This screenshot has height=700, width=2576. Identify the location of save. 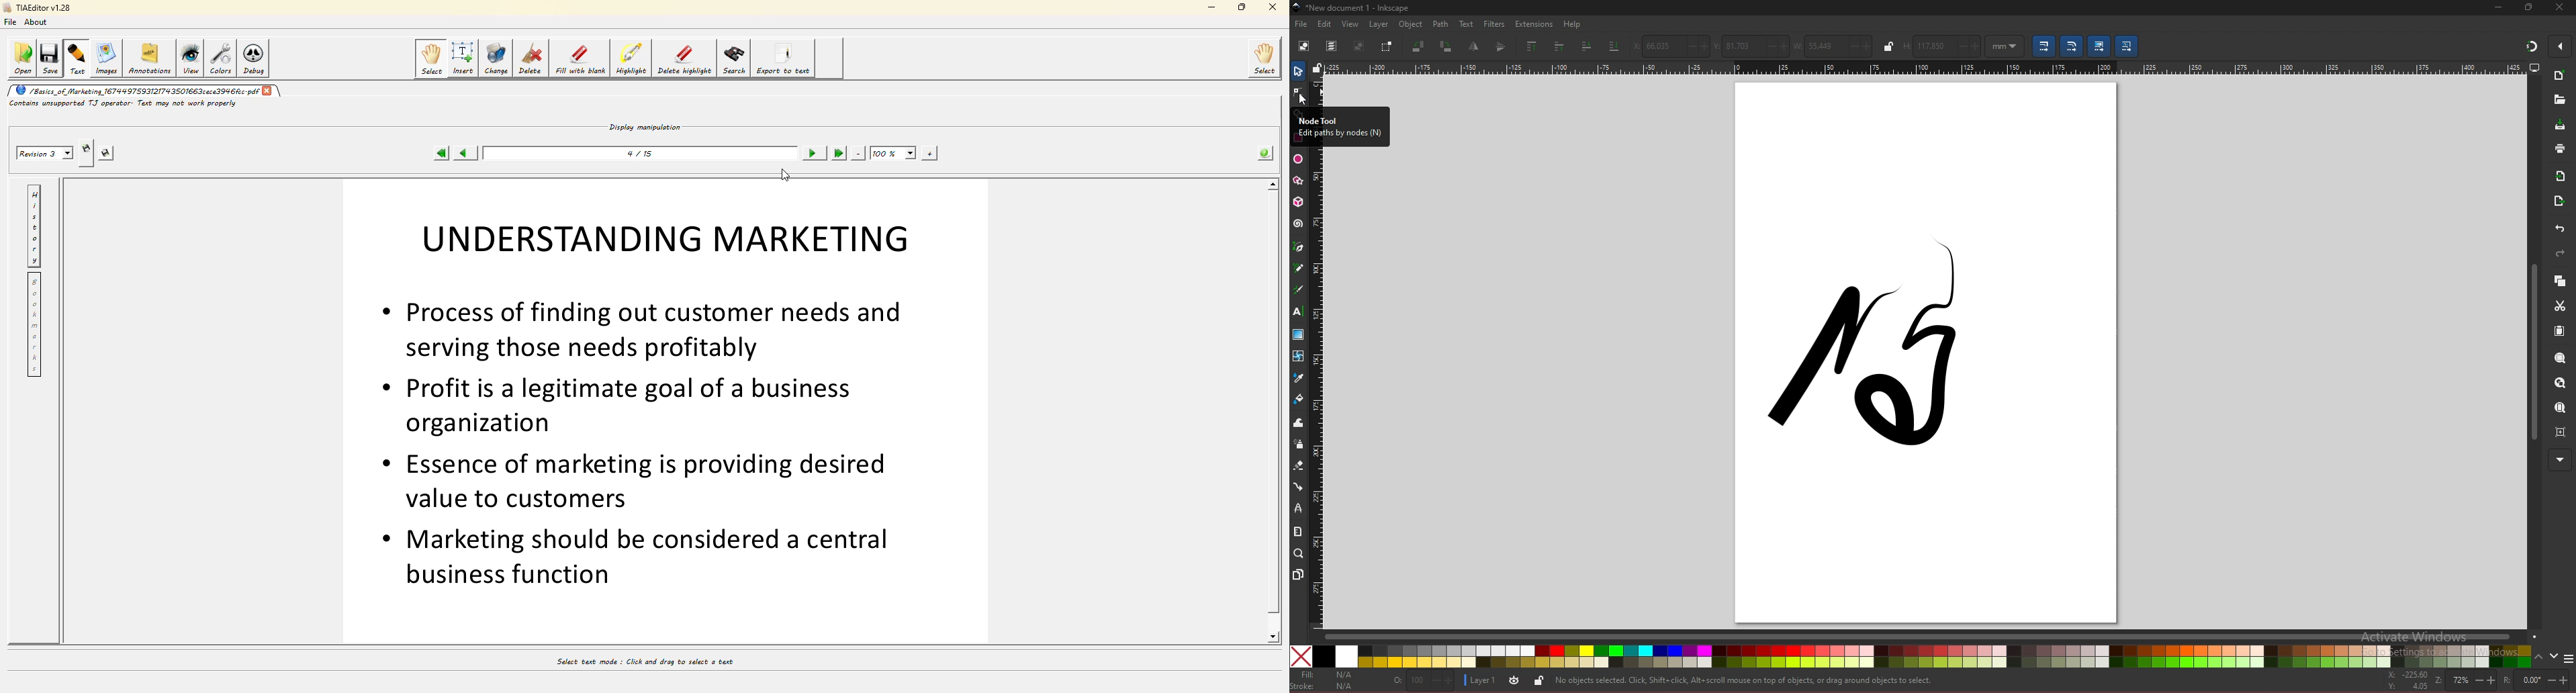
(2560, 125).